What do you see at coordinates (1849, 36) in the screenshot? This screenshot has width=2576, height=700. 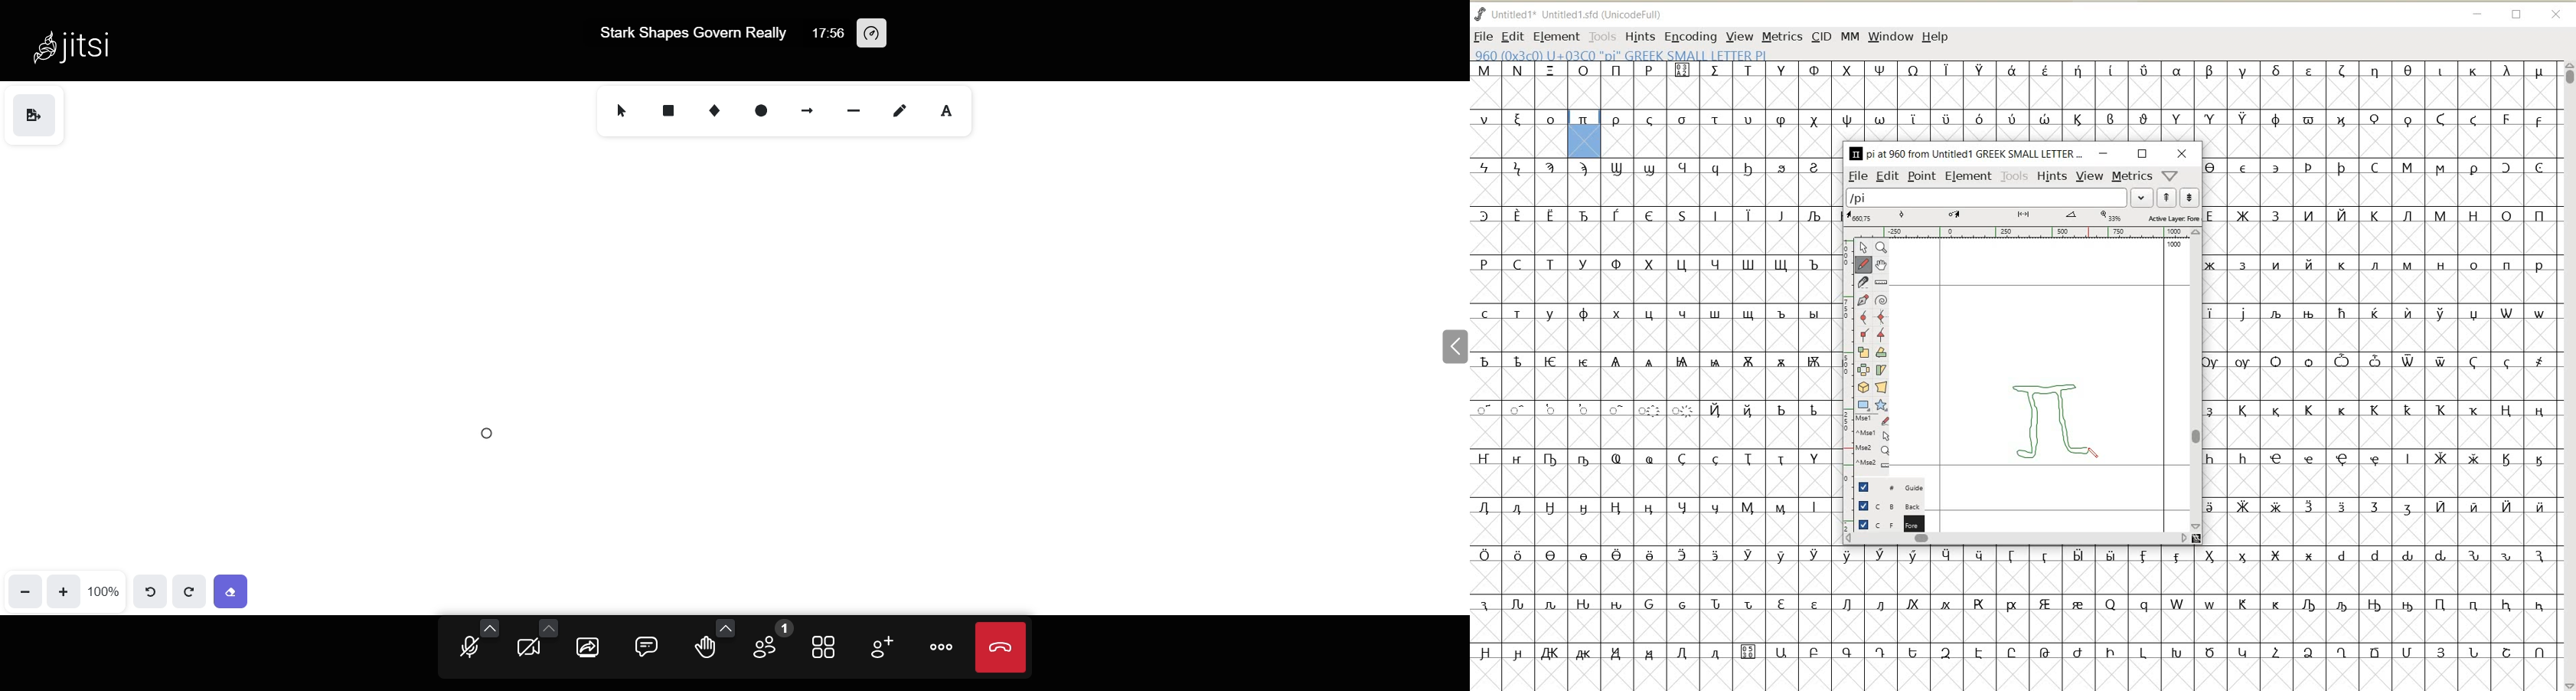 I see `MM` at bounding box center [1849, 36].